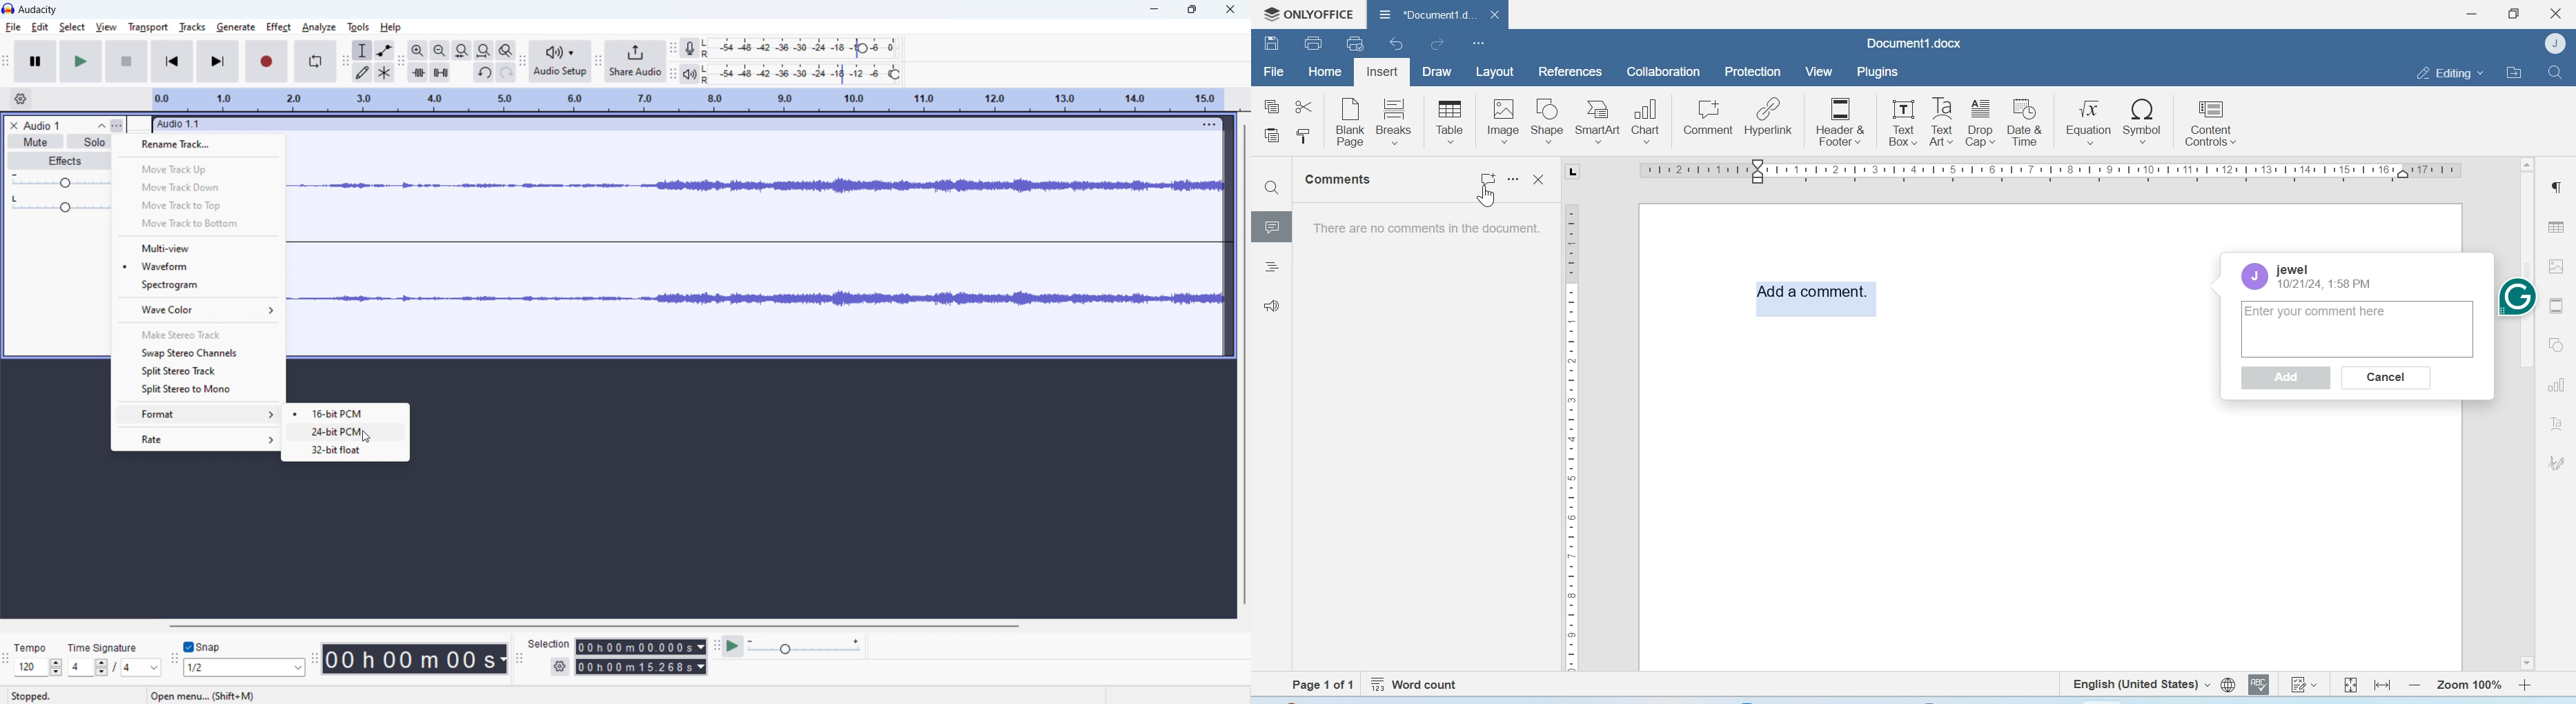 Image resolution: width=2576 pixels, height=728 pixels. Describe the element at coordinates (1840, 120) in the screenshot. I see `Header & Footer` at that location.